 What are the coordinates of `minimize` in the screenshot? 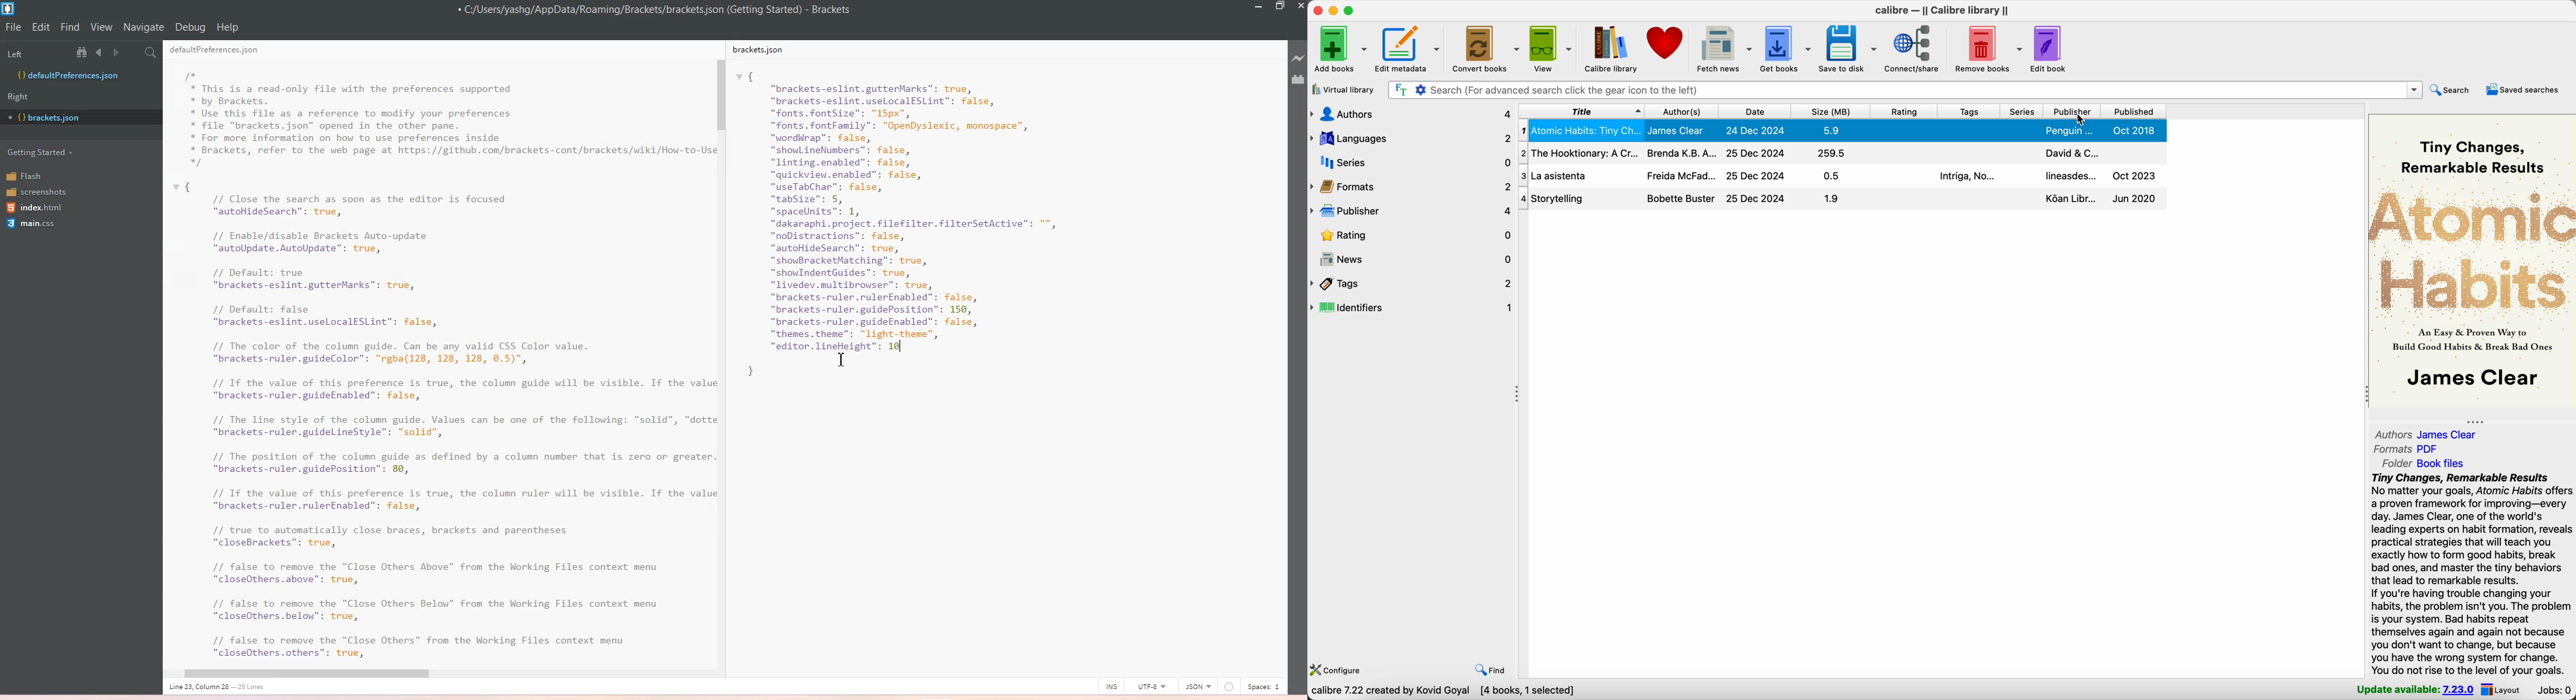 It's located at (1334, 11).